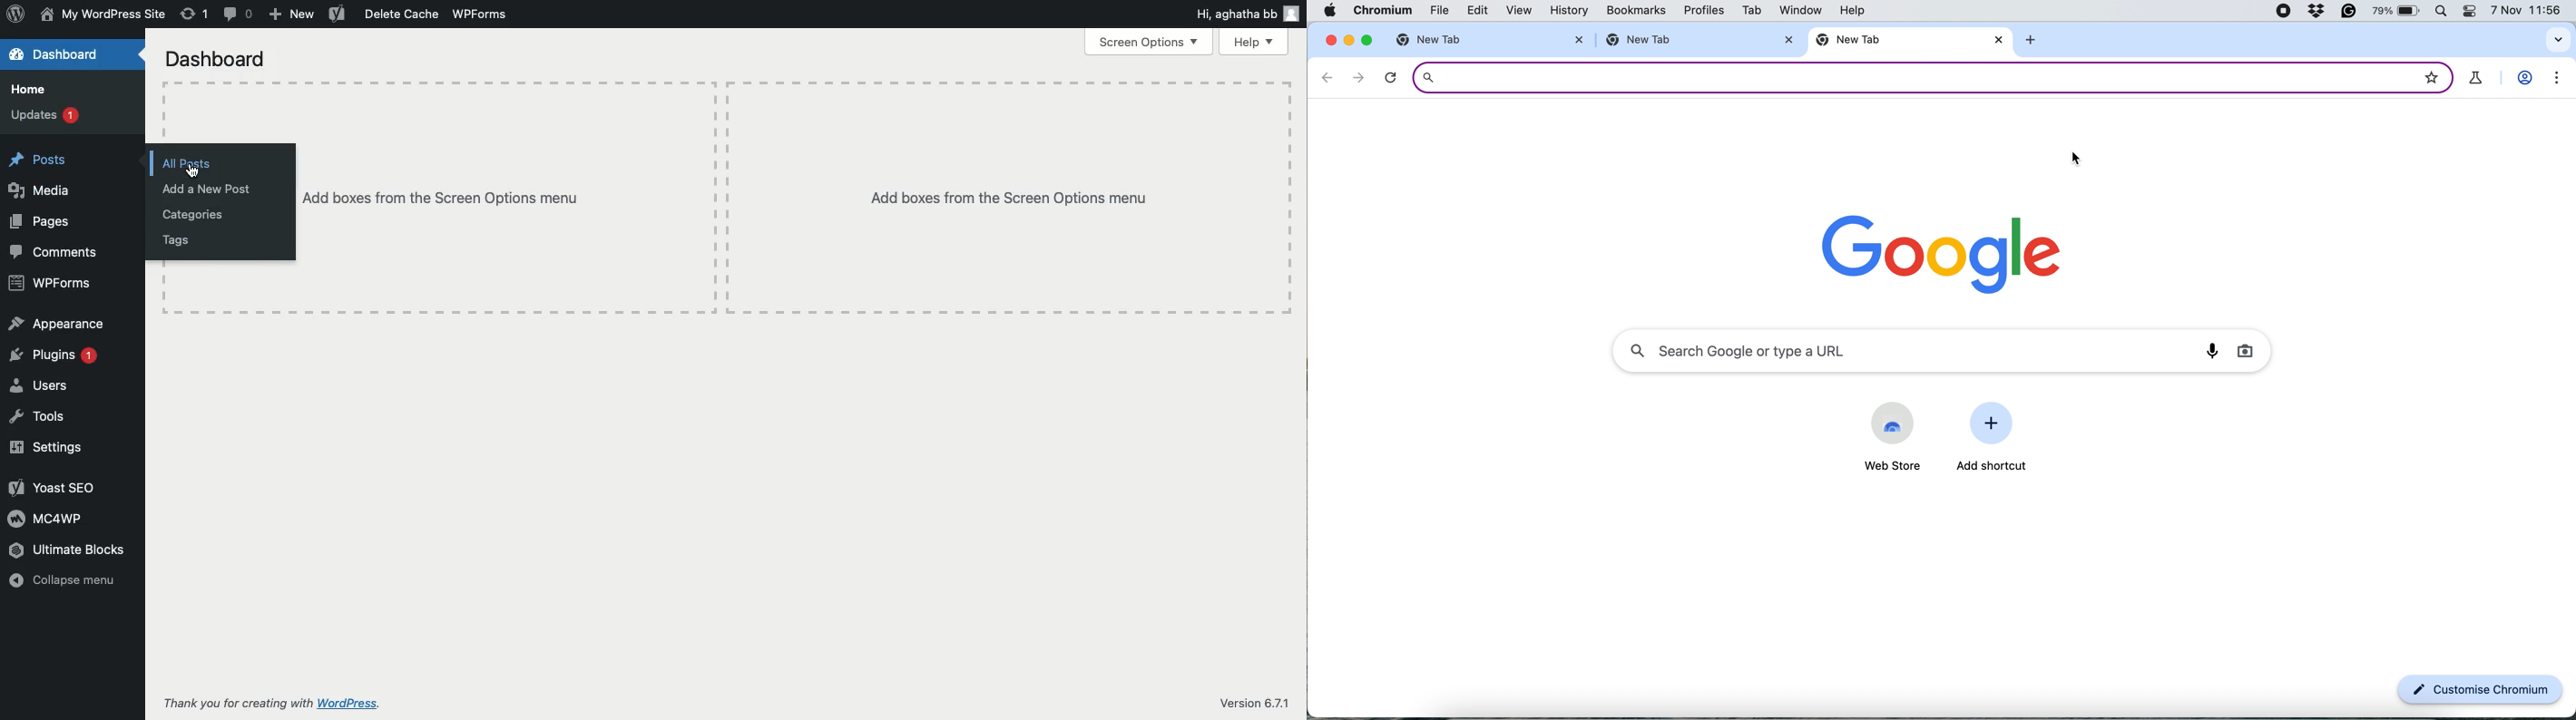 This screenshot has height=728, width=2576. I want to click on add new tab, so click(2035, 42).